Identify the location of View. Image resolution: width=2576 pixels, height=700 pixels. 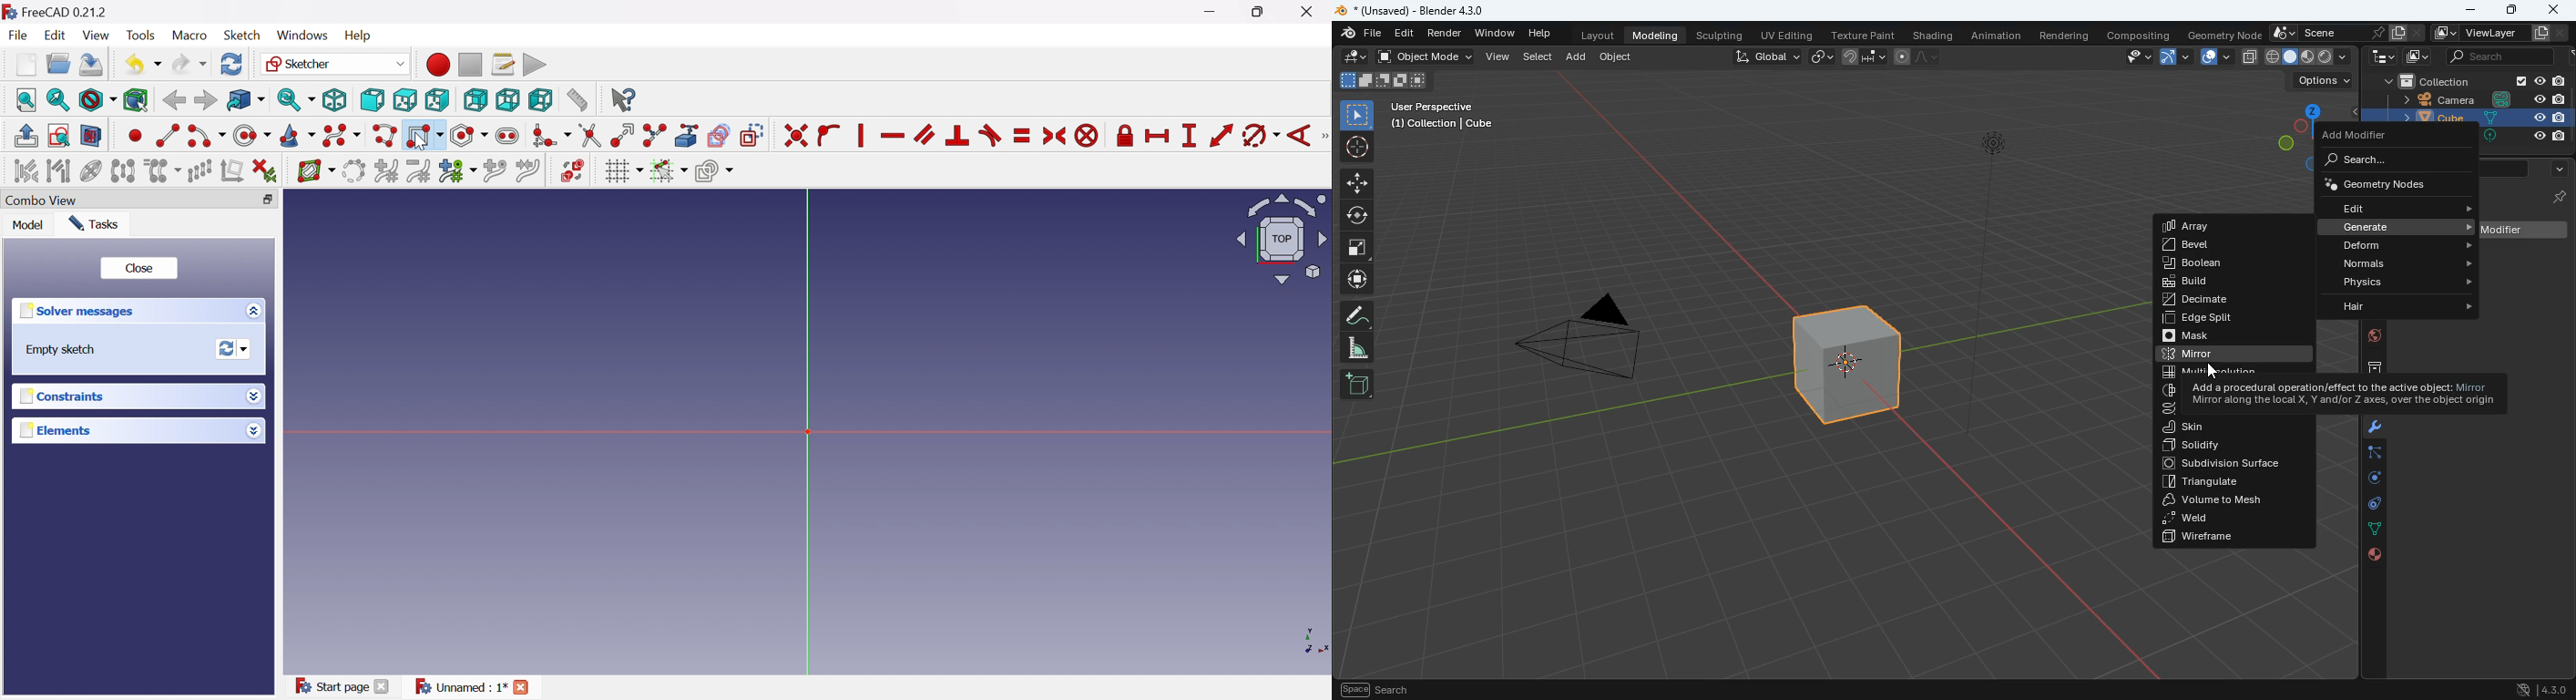
(97, 35).